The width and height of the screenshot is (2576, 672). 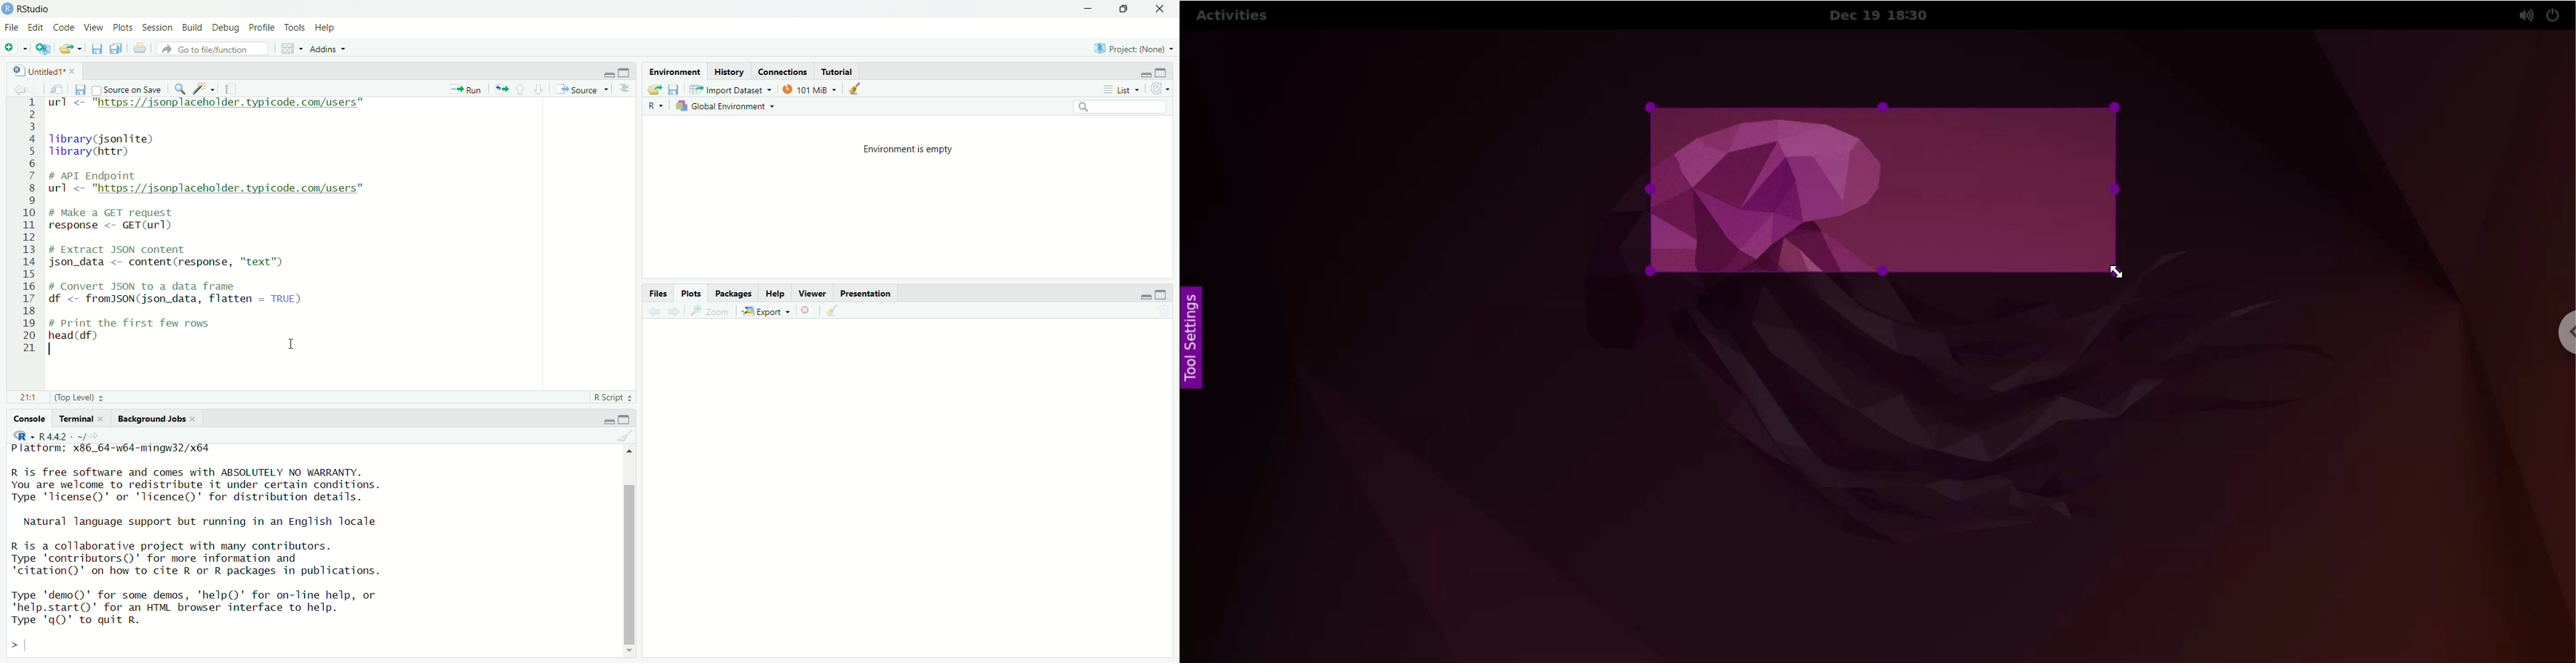 What do you see at coordinates (1133, 48) in the screenshot?
I see `Project: (None)` at bounding box center [1133, 48].